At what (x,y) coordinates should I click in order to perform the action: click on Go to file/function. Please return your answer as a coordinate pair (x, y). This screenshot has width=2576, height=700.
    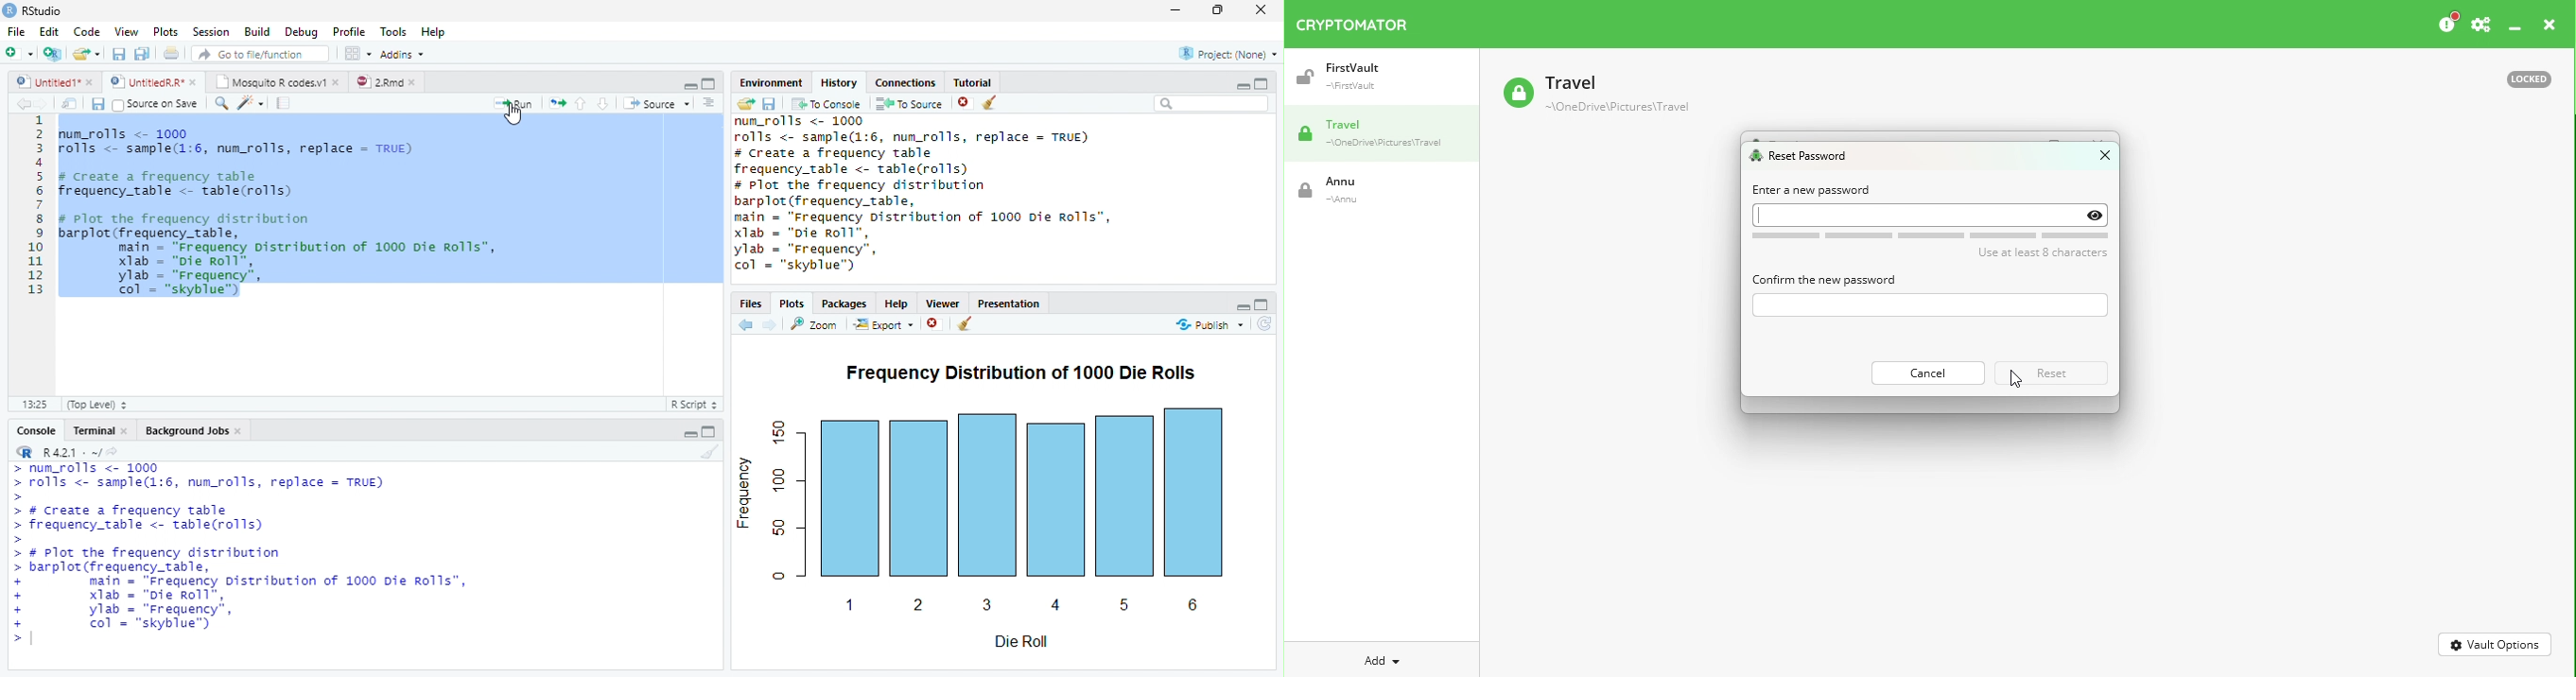
    Looking at the image, I should click on (259, 54).